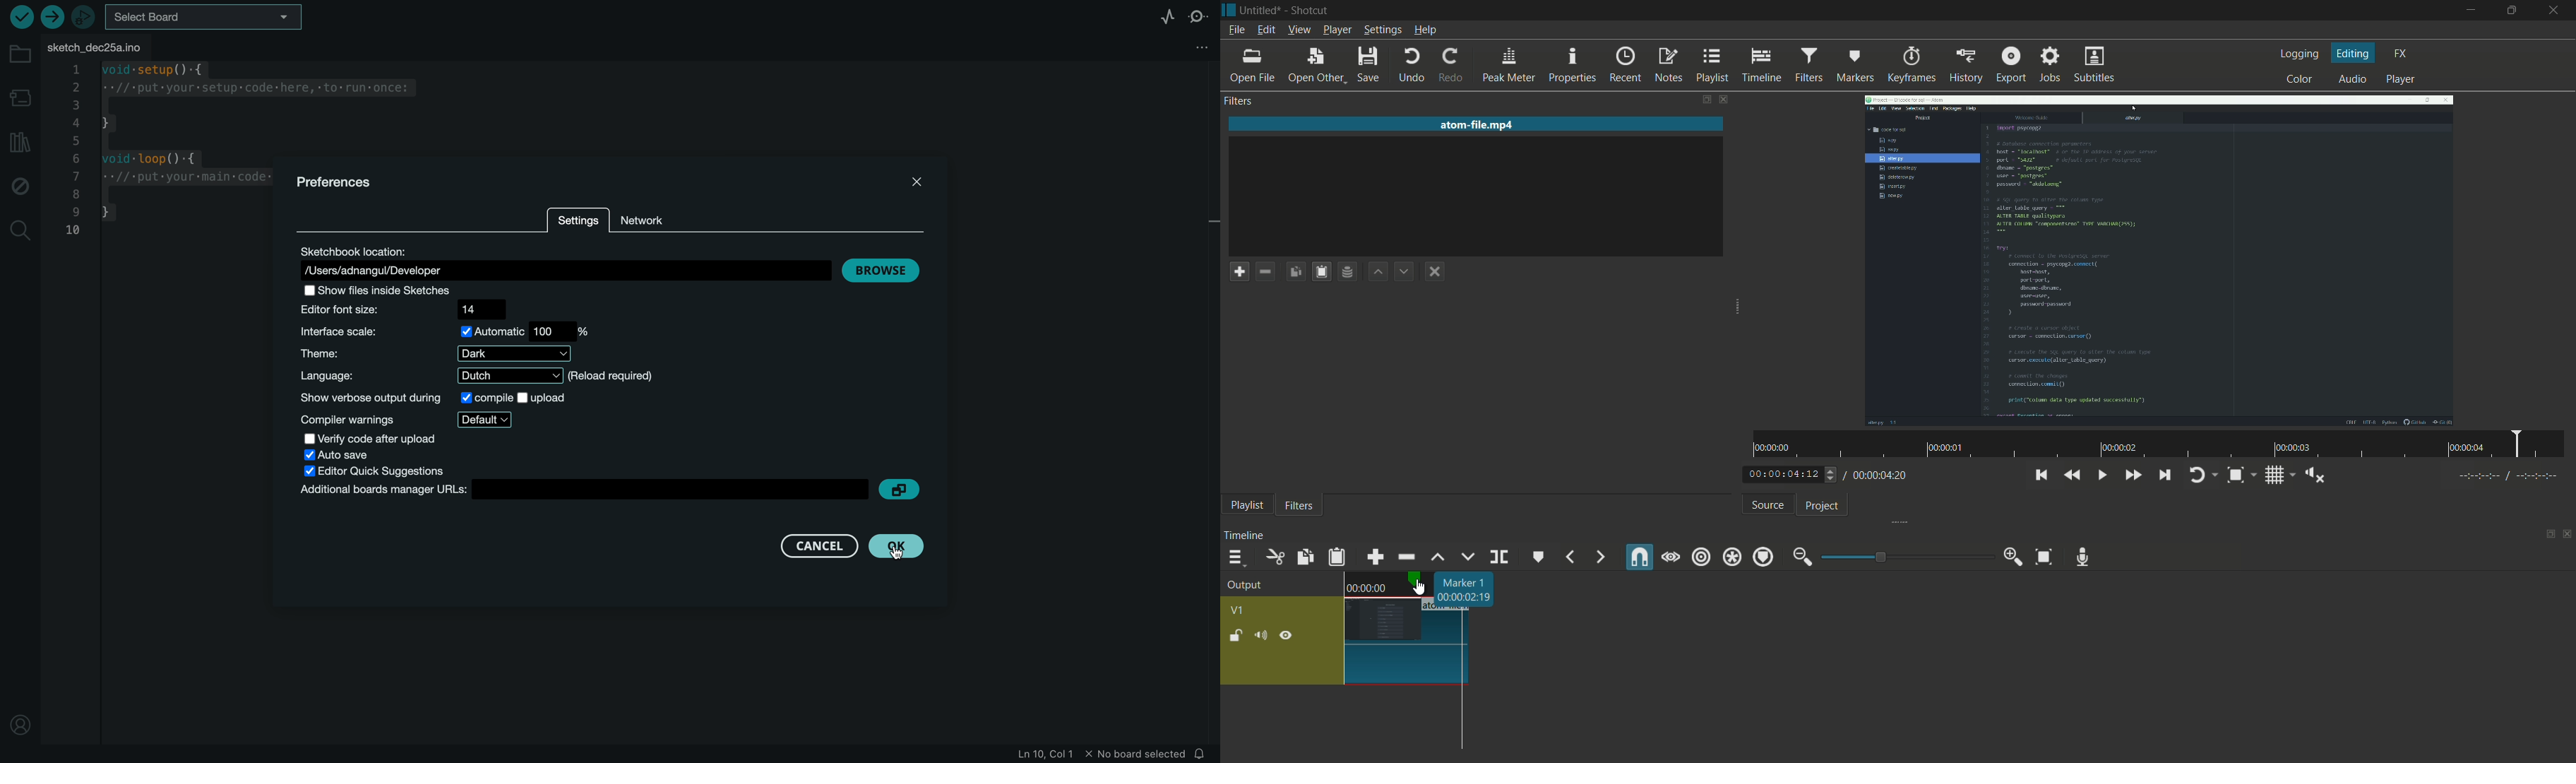  I want to click on file  infomation, so click(1085, 755).